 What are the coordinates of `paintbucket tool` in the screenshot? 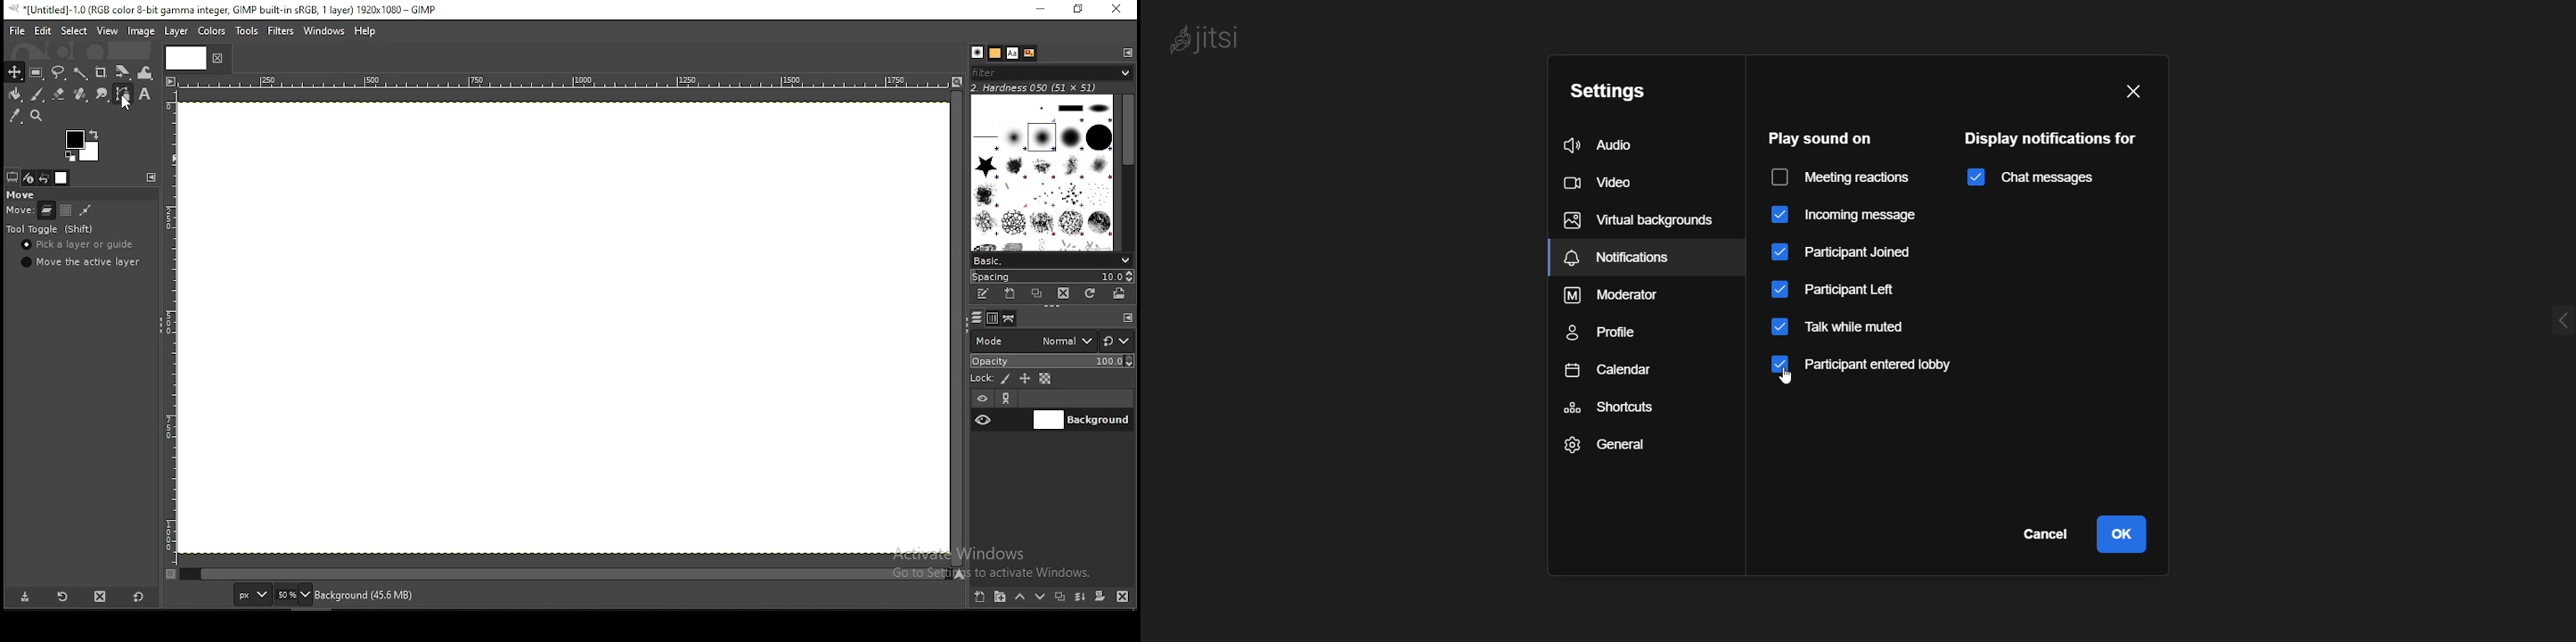 It's located at (13, 95).